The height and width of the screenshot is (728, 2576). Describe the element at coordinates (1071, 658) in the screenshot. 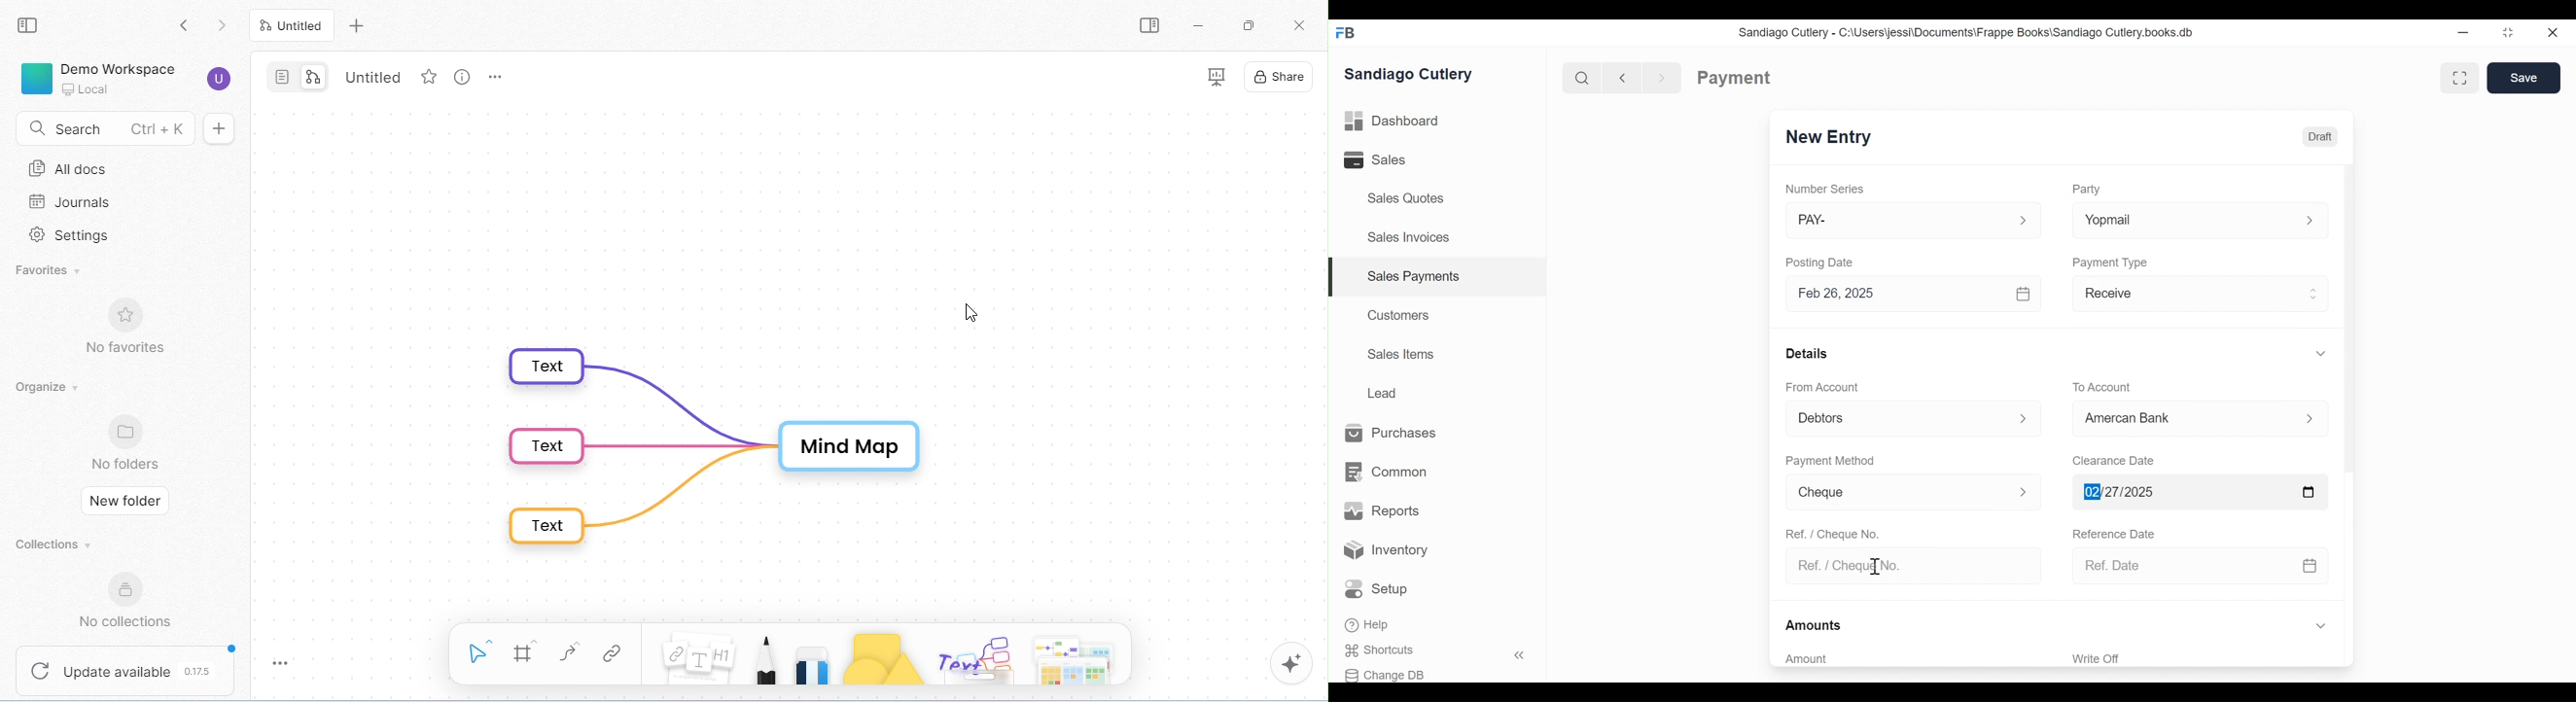

I see `arrows, cheeky piggles, paper and more` at that location.